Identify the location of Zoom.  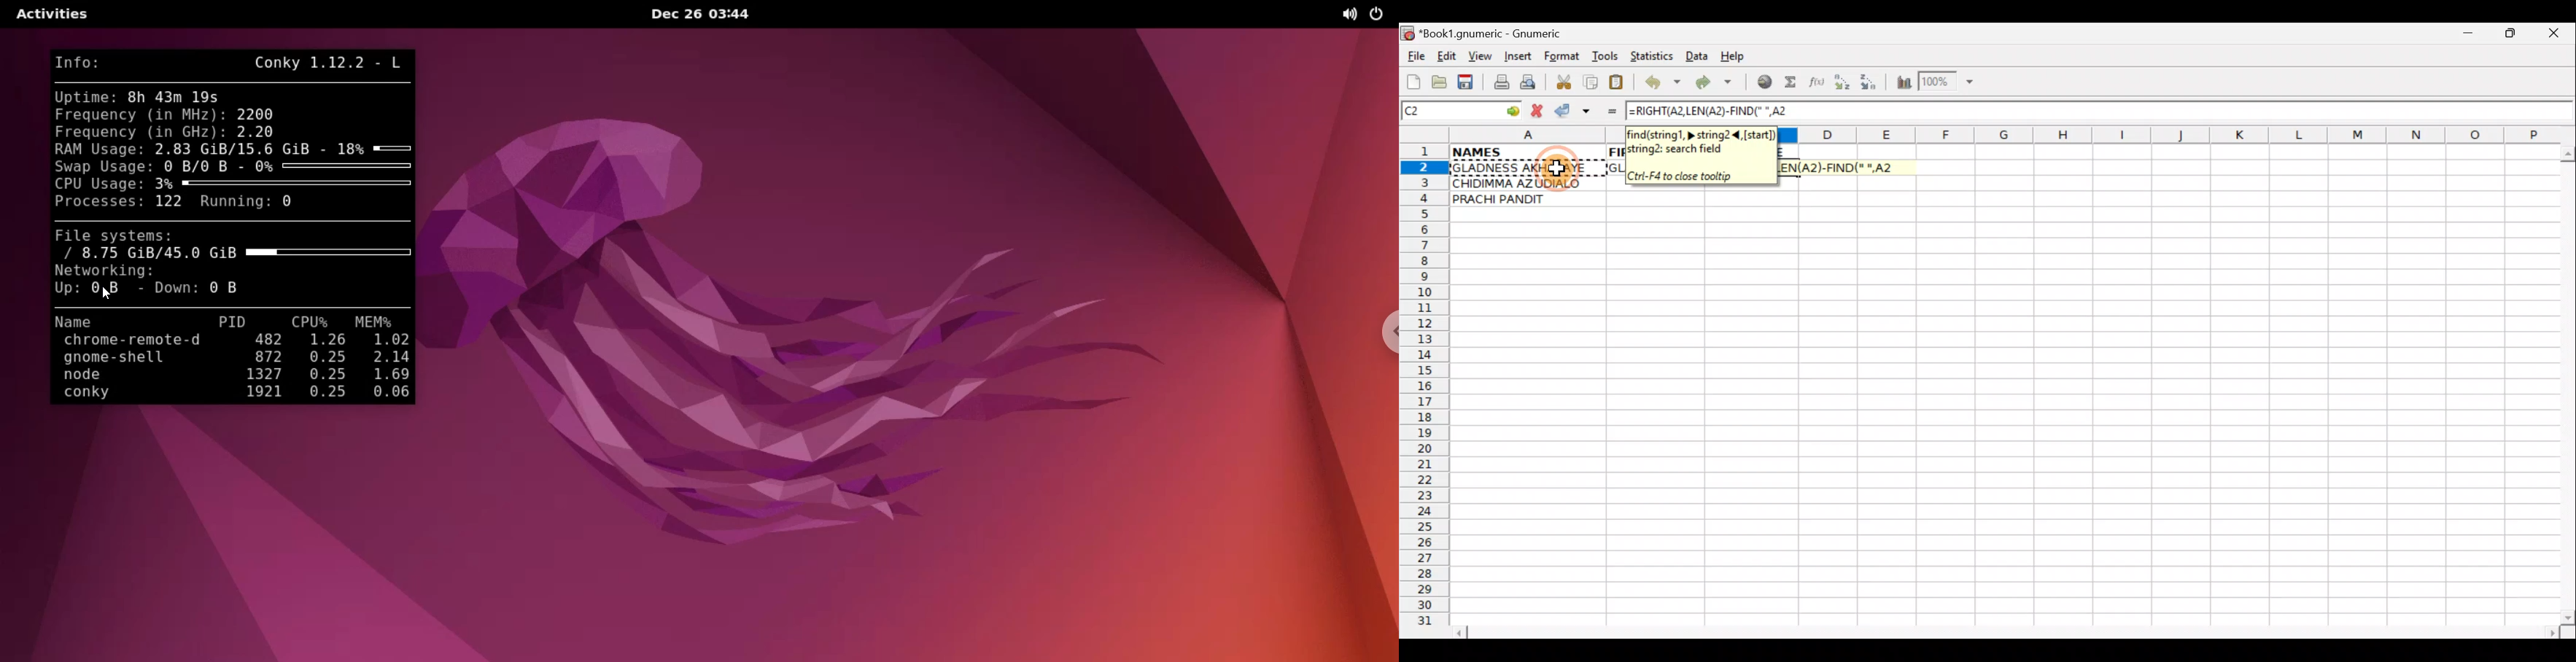
(1948, 83).